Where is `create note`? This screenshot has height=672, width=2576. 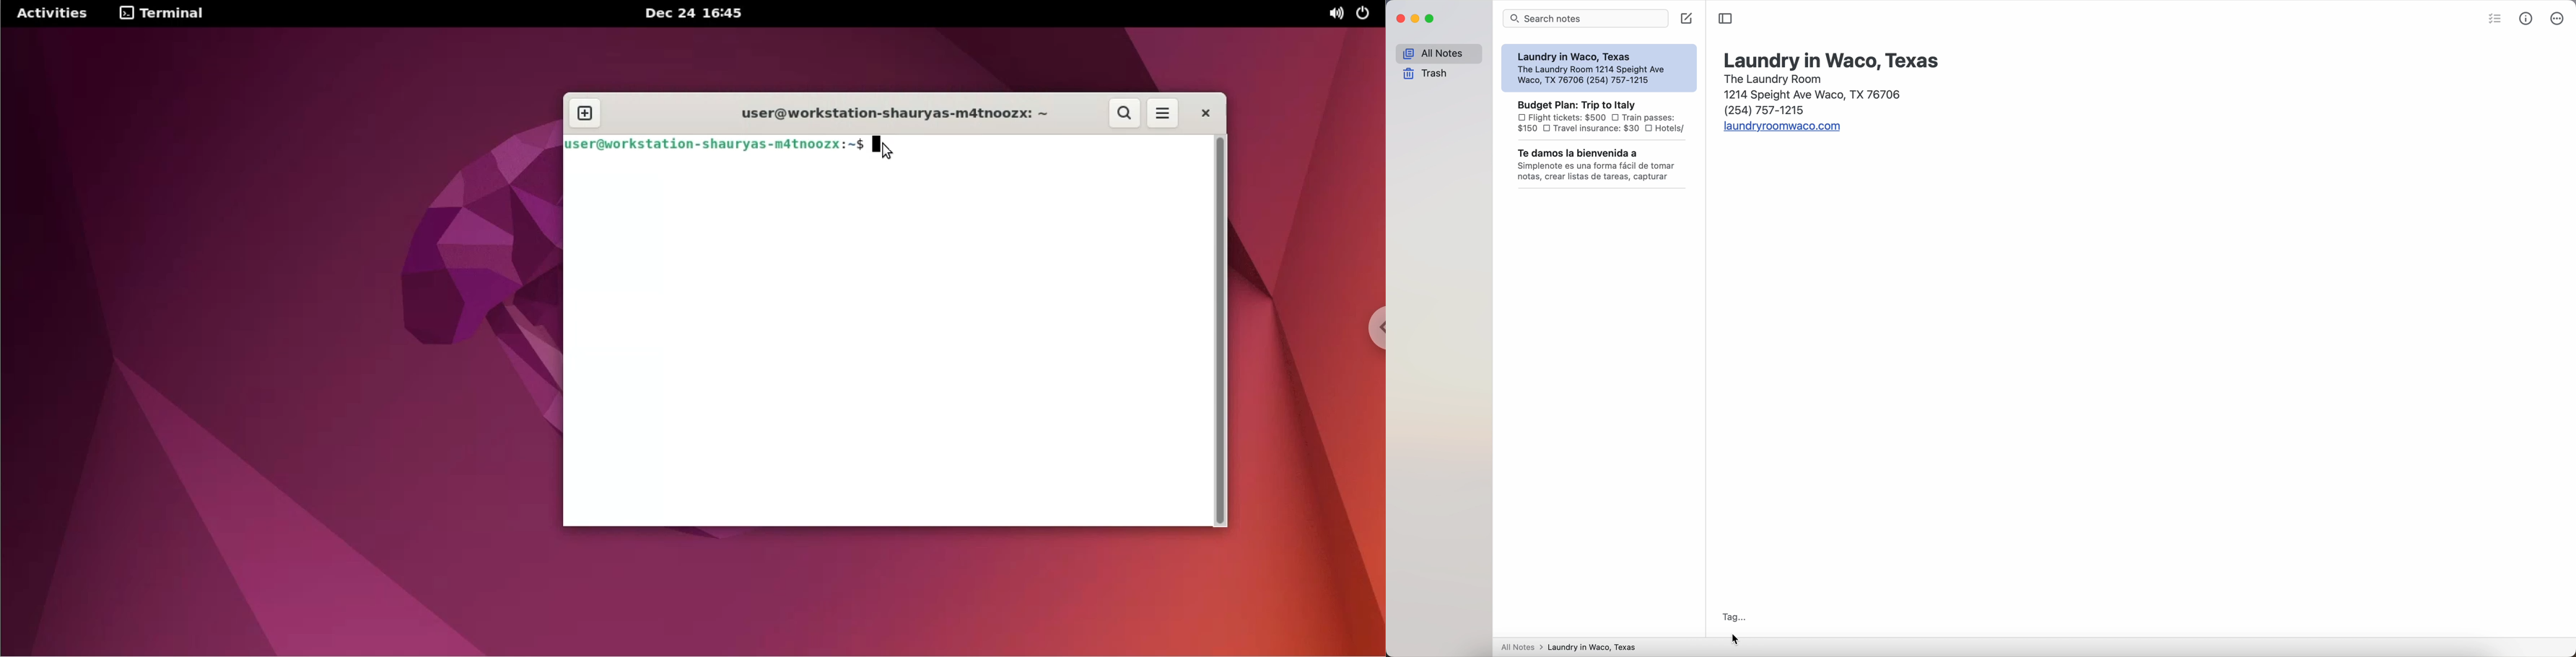 create note is located at coordinates (1687, 18).